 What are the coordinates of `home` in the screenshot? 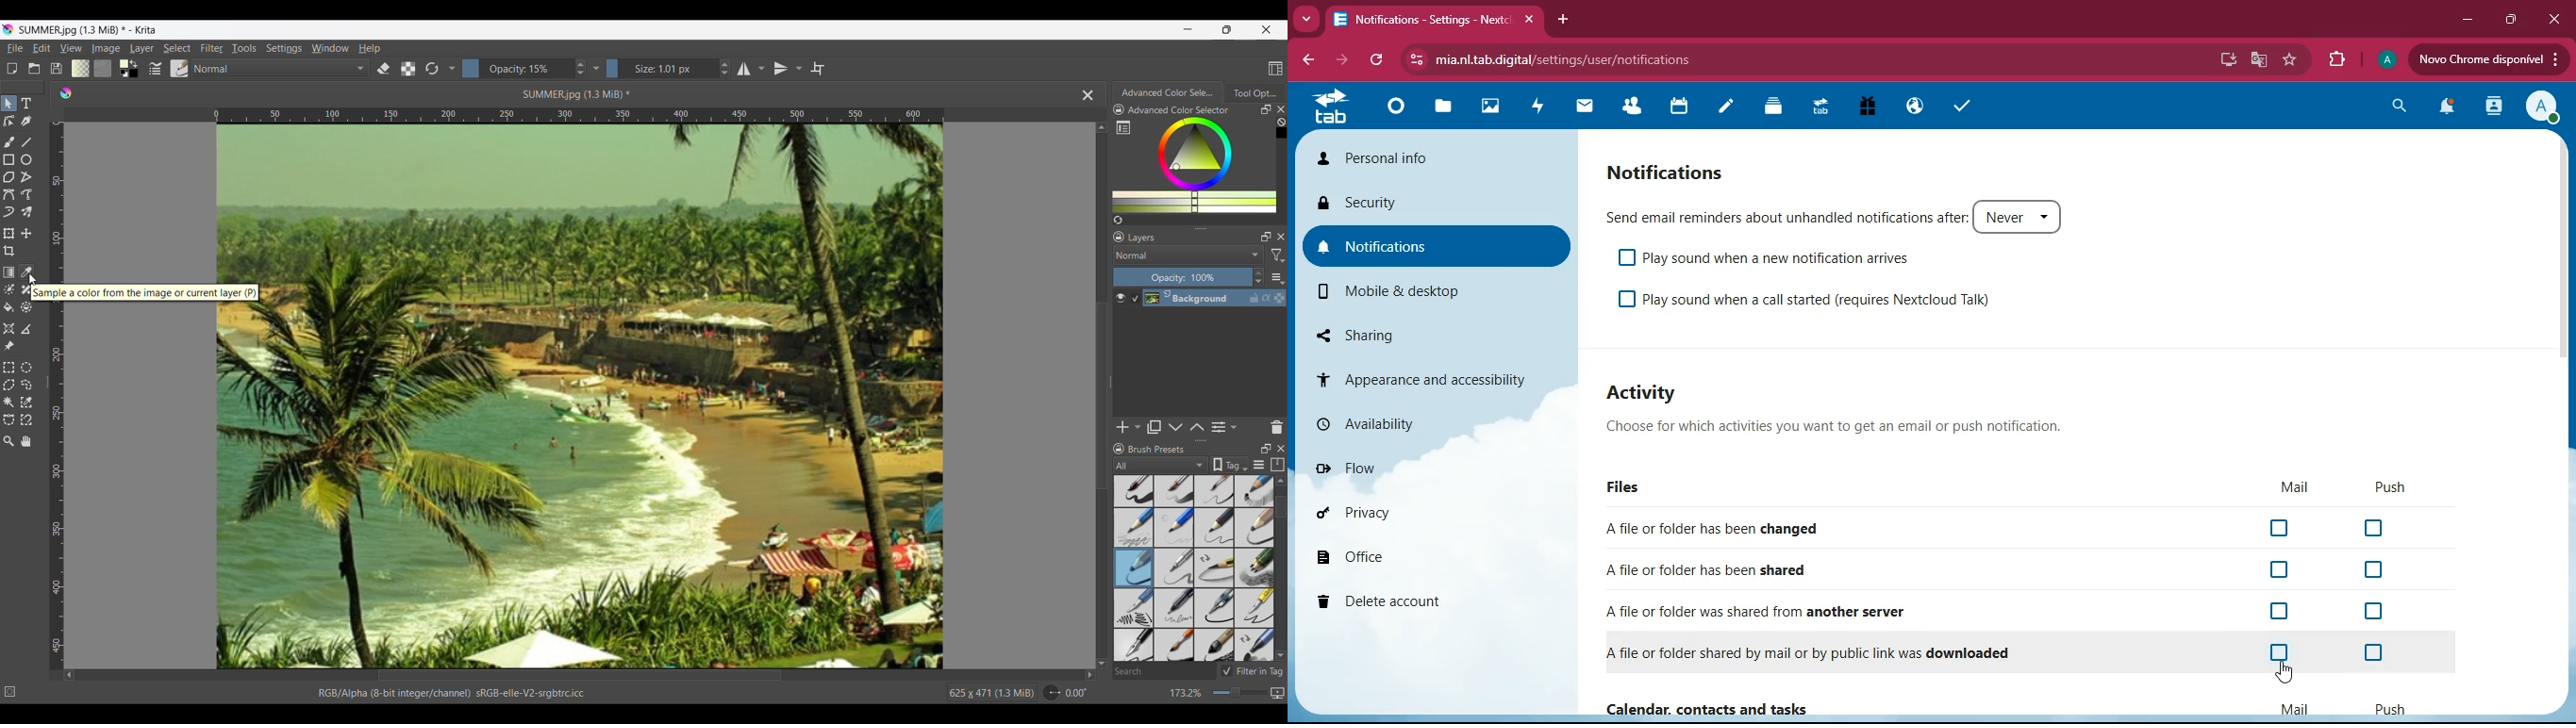 It's located at (1389, 111).